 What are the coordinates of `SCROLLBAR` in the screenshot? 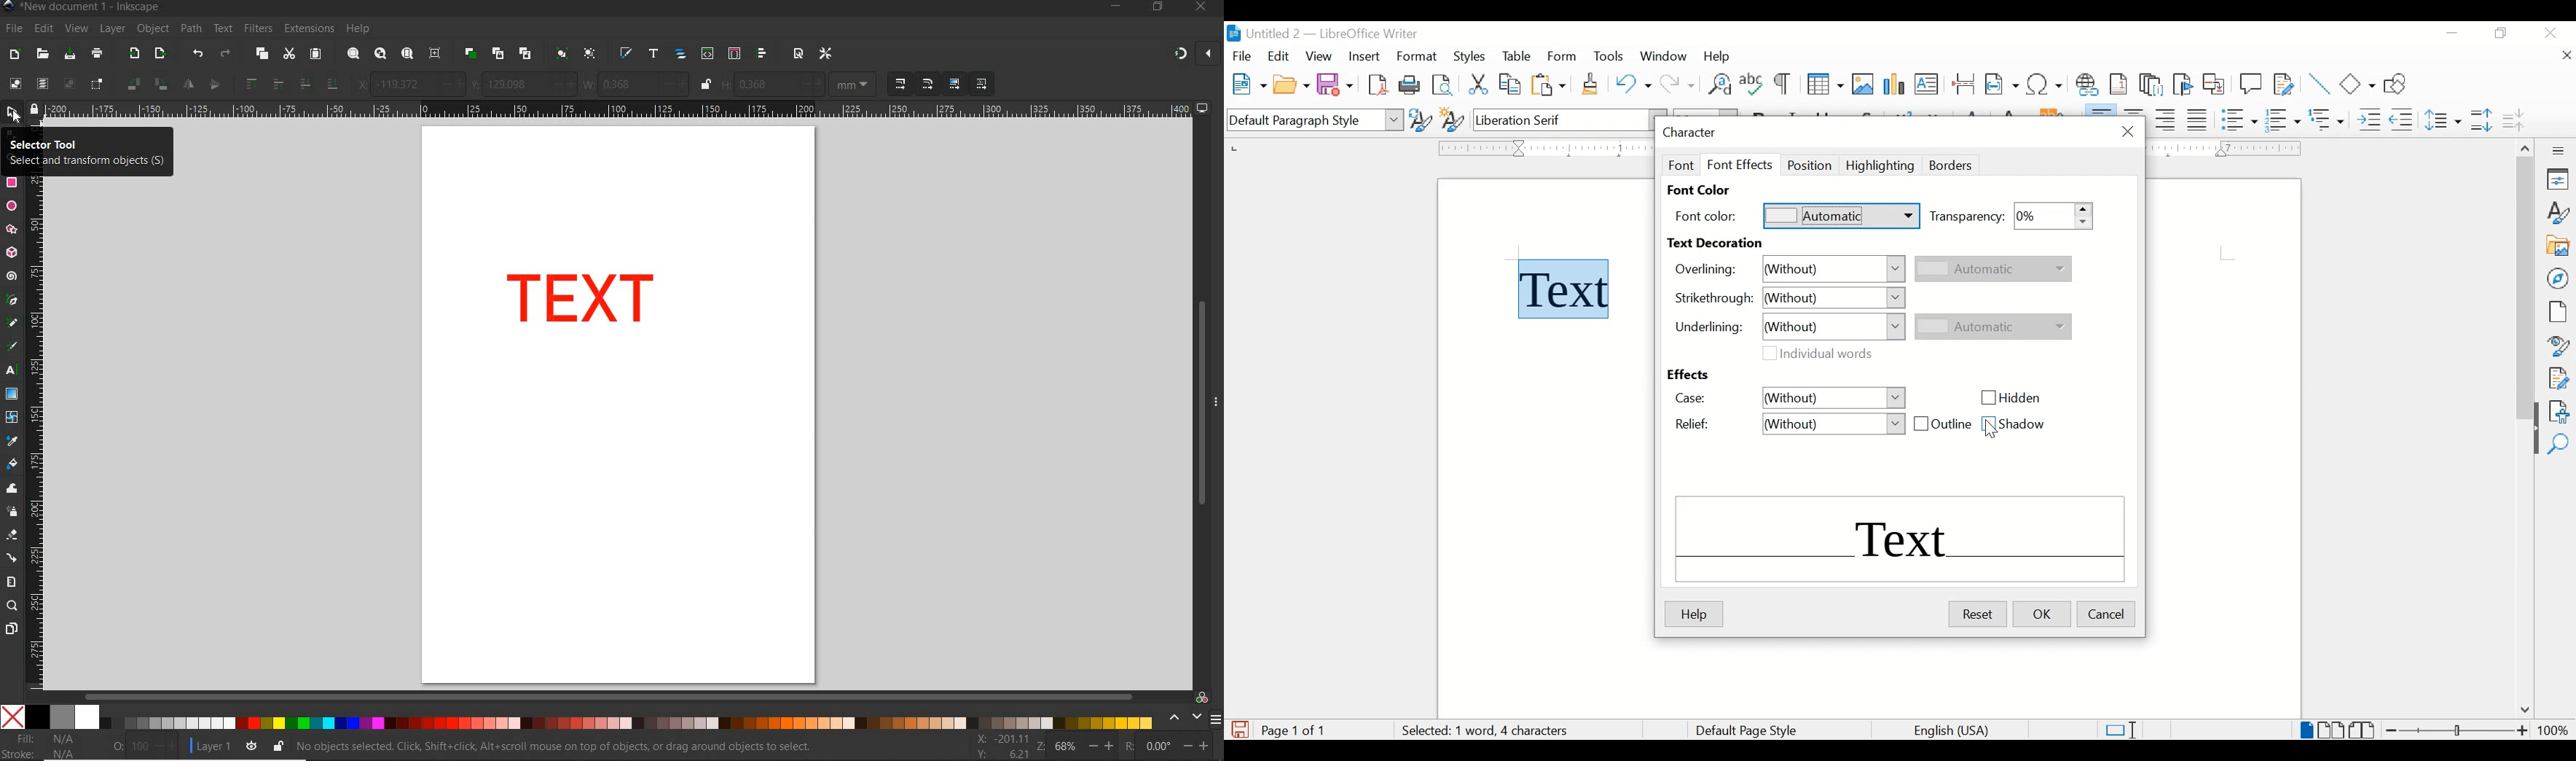 It's located at (1196, 402).